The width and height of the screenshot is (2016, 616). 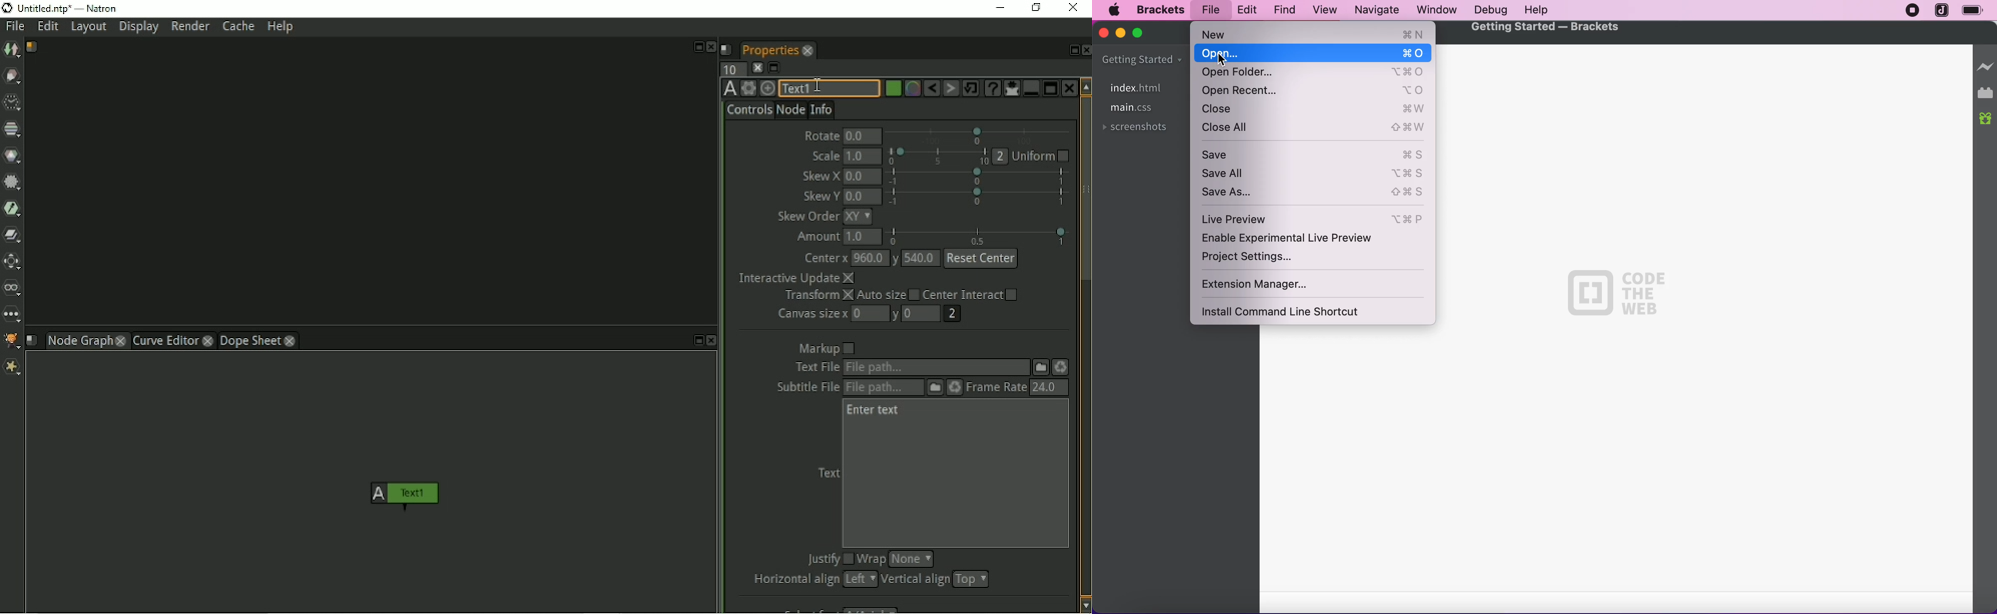 I want to click on Auto size, so click(x=887, y=296).